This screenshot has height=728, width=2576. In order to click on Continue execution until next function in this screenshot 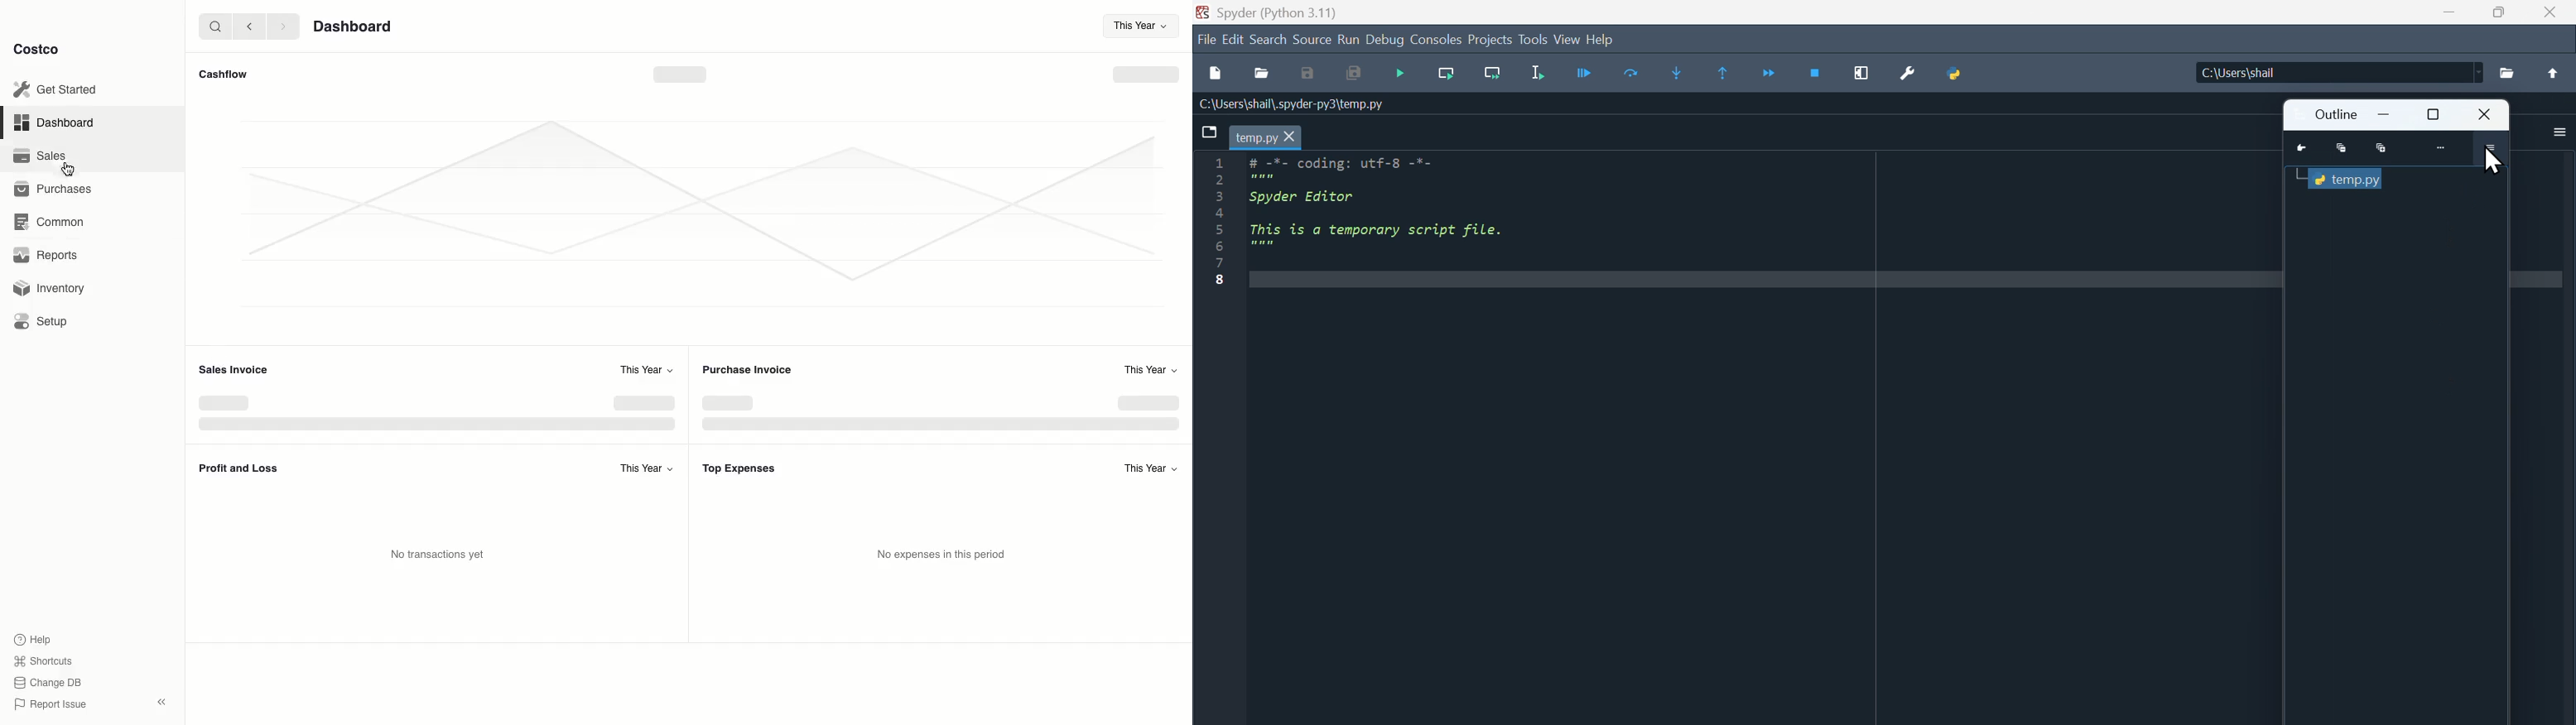, I will do `click(1768, 73)`.